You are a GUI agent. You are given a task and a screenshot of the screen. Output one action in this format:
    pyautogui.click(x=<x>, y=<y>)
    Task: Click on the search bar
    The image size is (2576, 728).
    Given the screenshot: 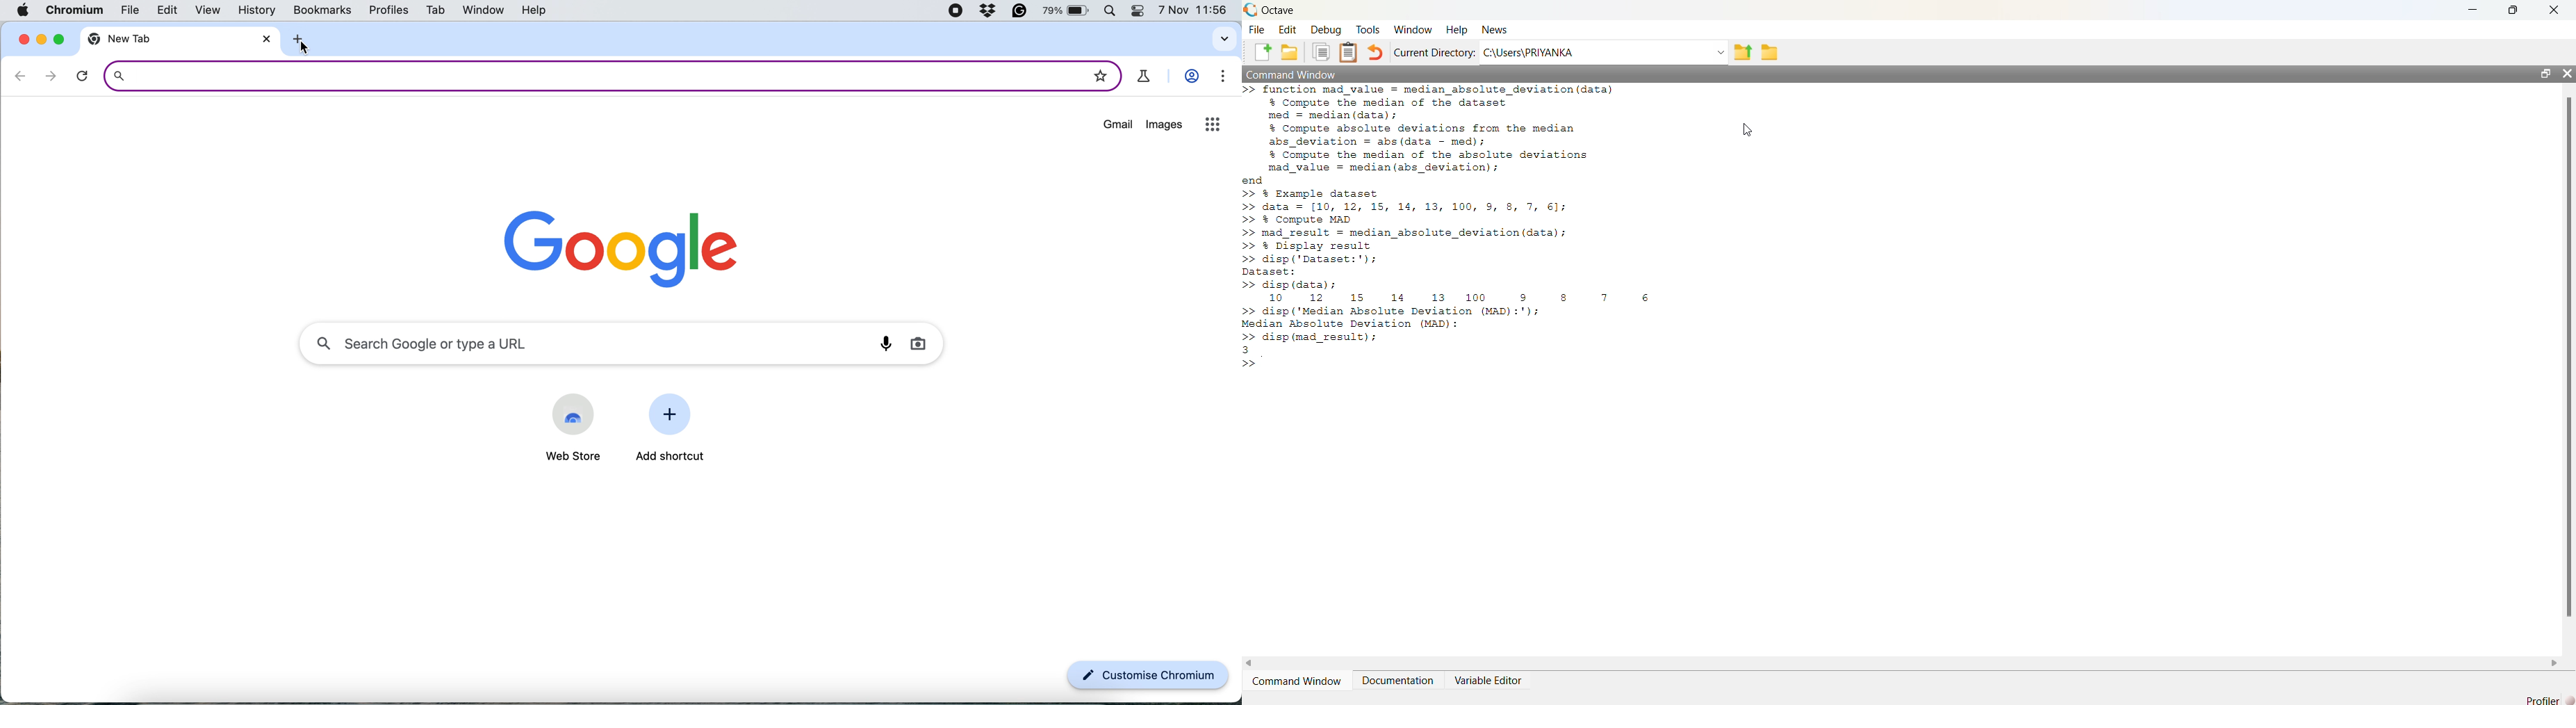 What is the action you would take?
    pyautogui.click(x=586, y=75)
    